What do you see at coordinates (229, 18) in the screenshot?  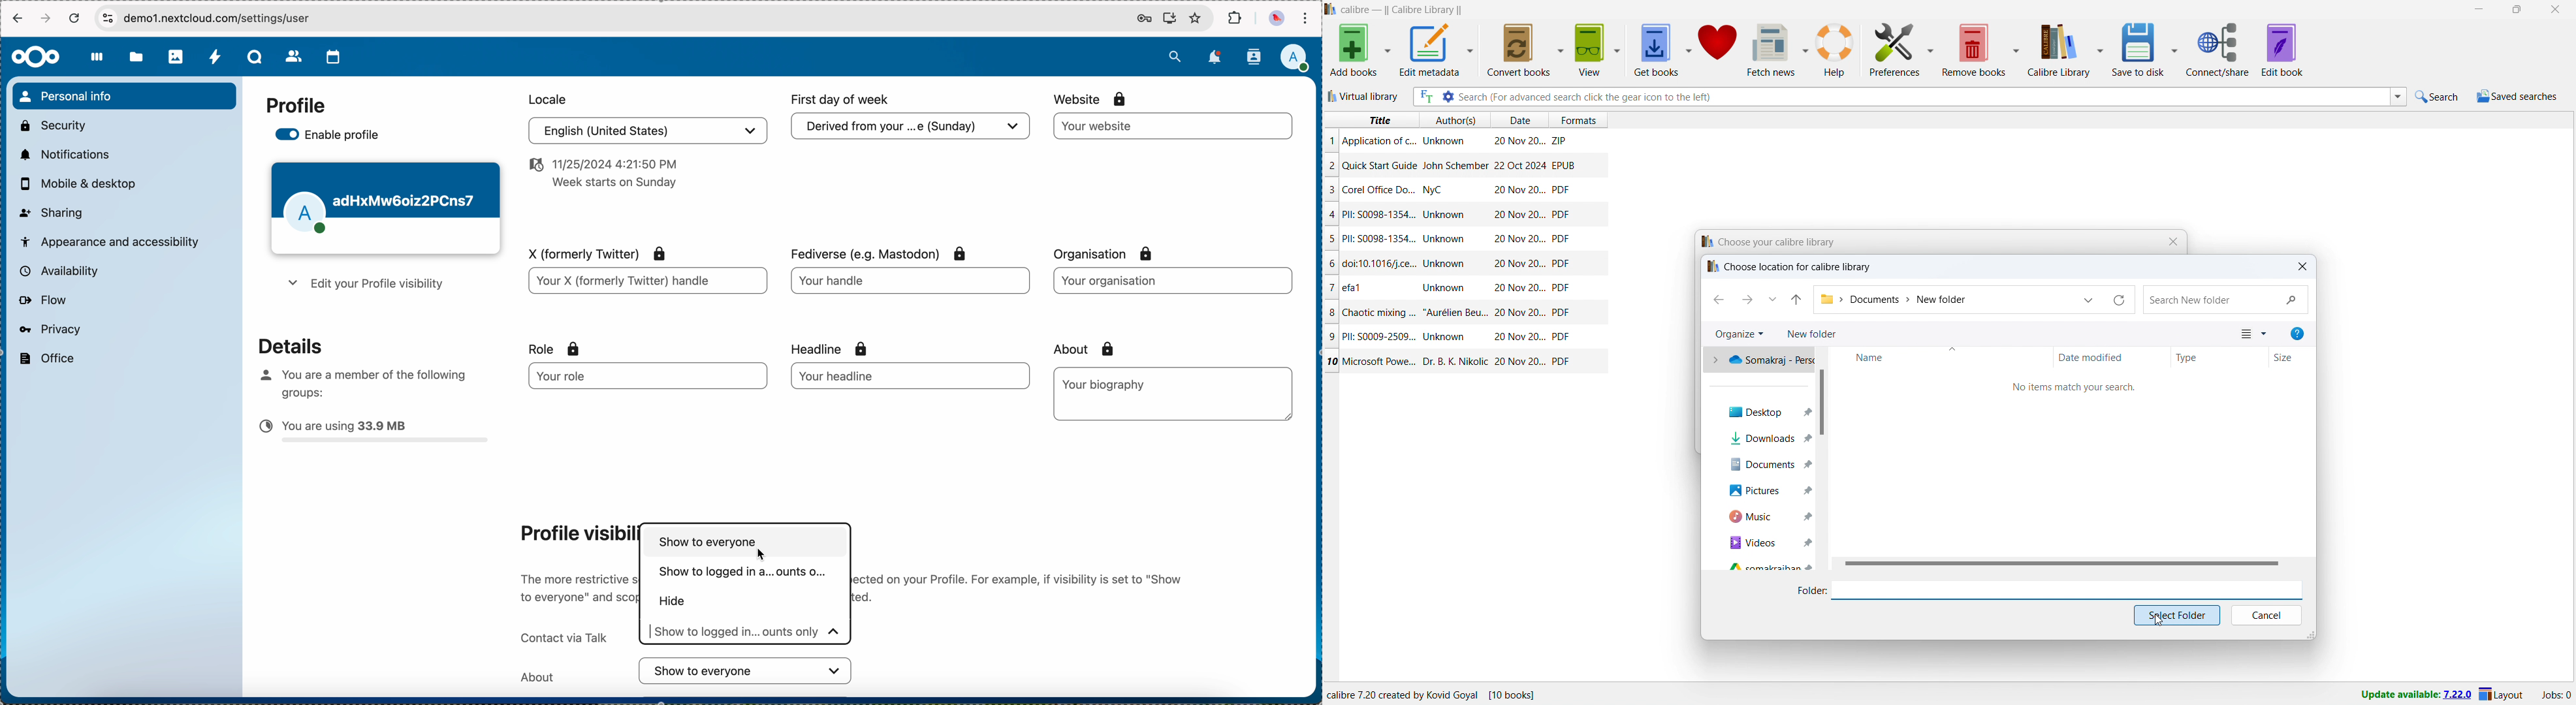 I see `URL` at bounding box center [229, 18].